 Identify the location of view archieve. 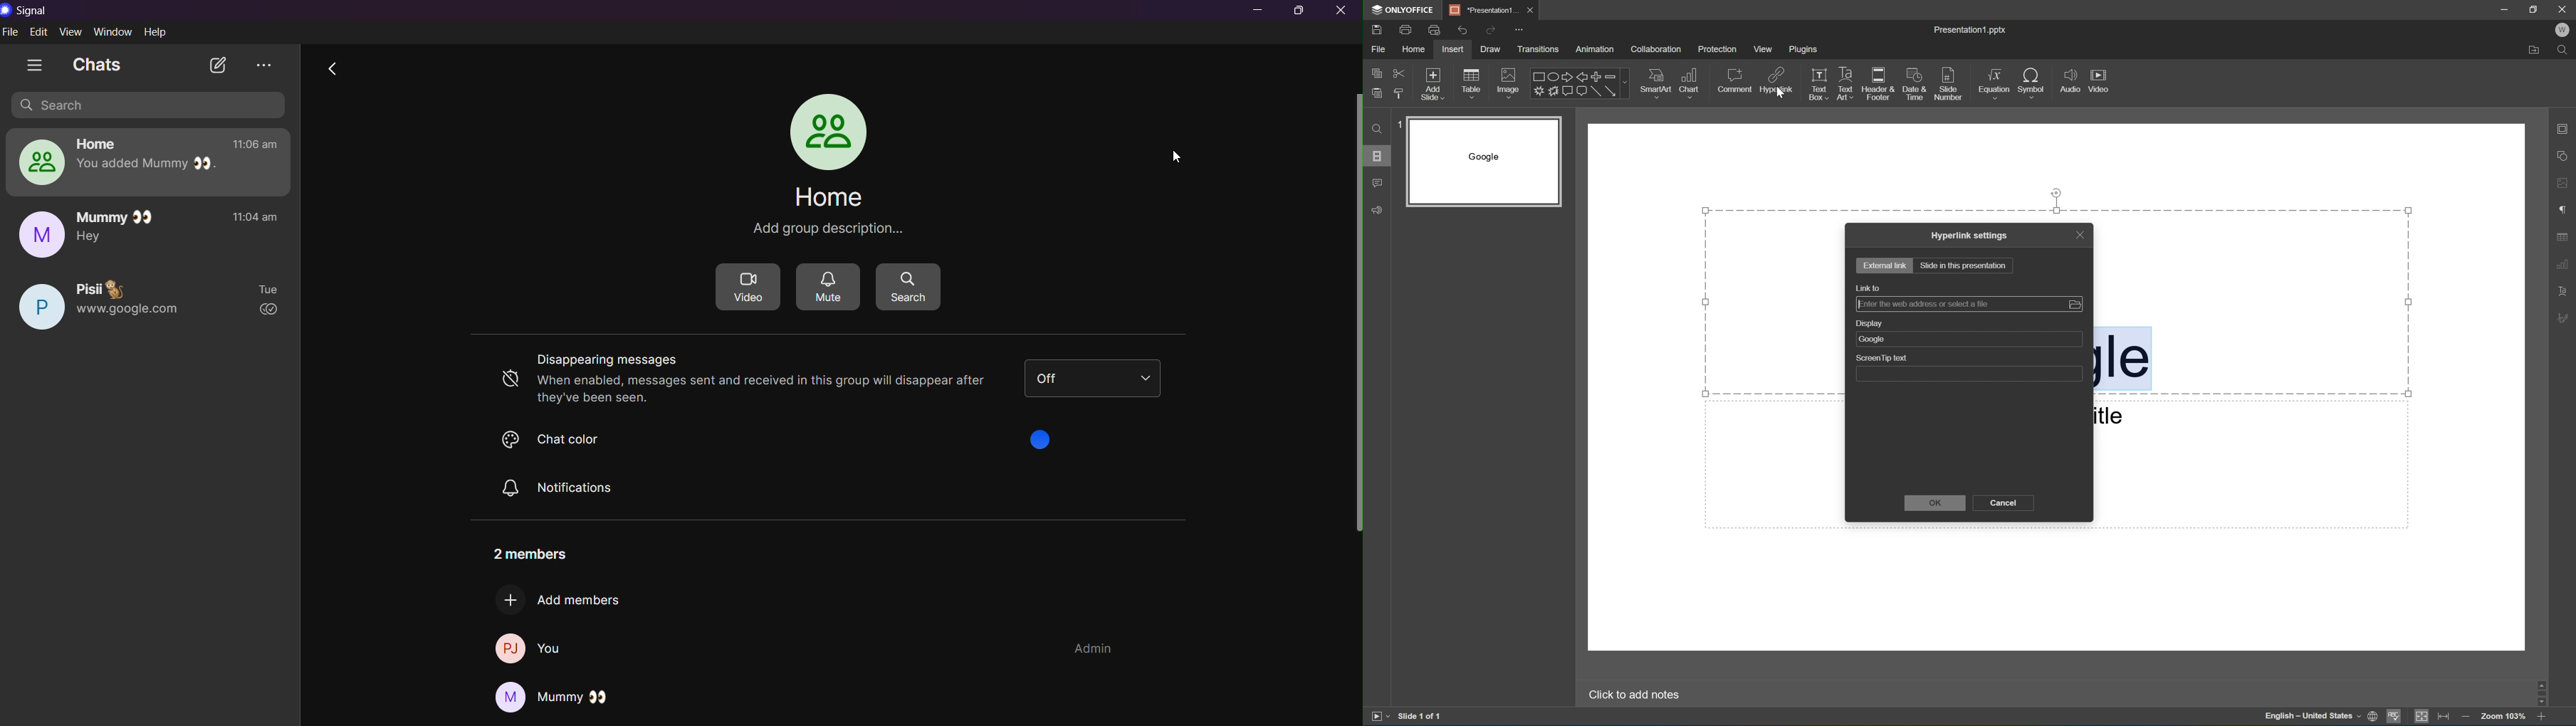
(264, 64).